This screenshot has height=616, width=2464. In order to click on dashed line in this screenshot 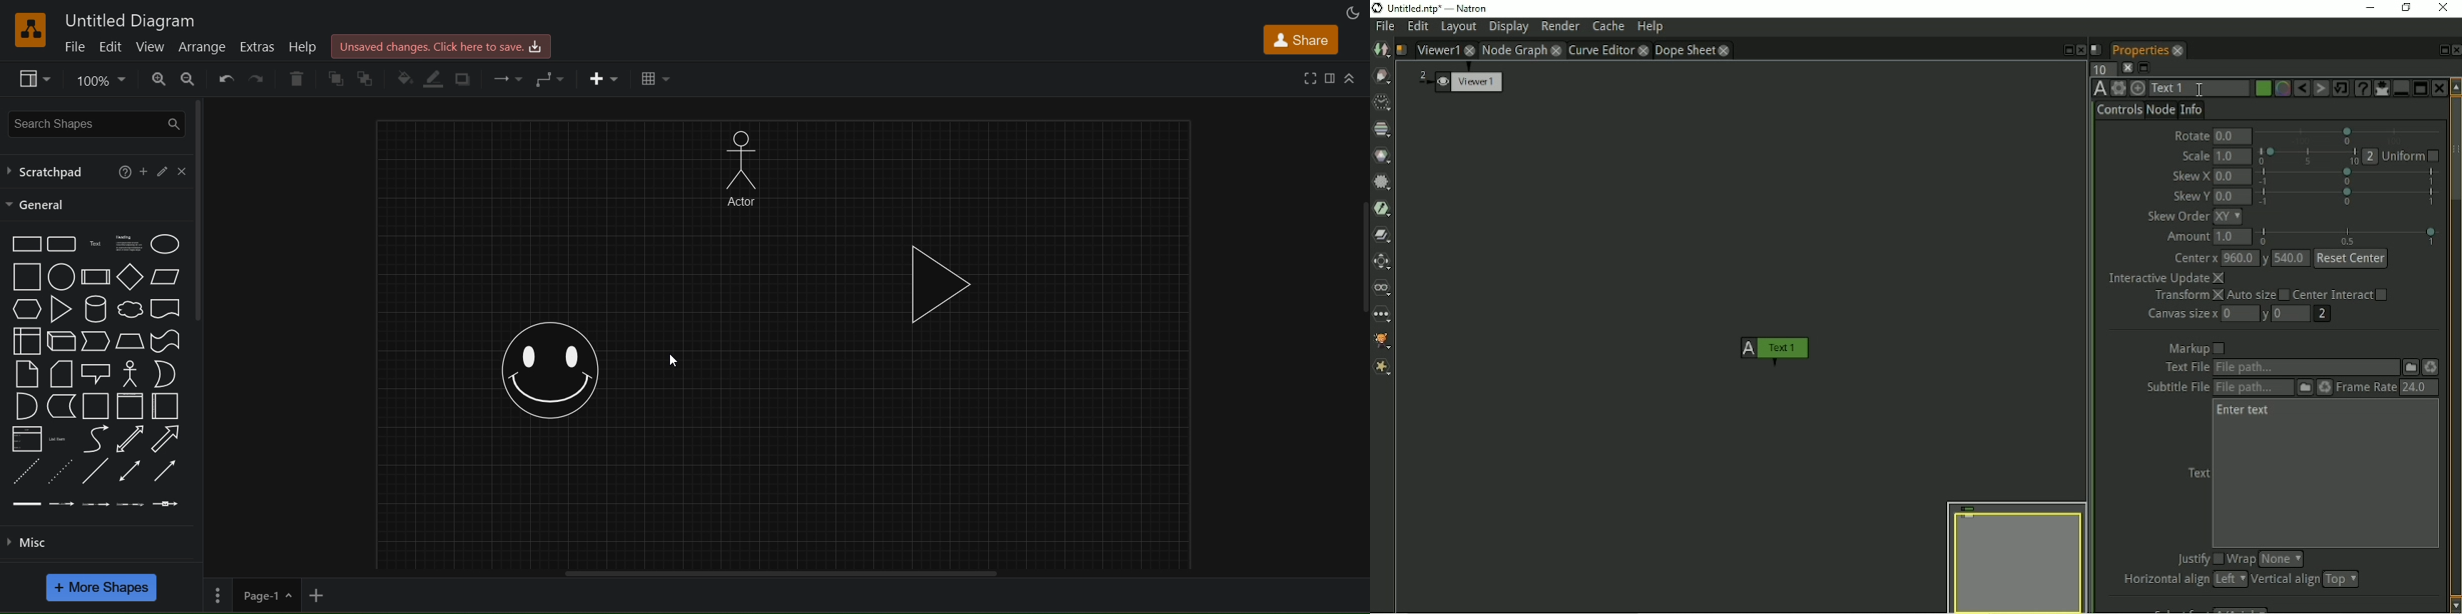, I will do `click(29, 471)`.